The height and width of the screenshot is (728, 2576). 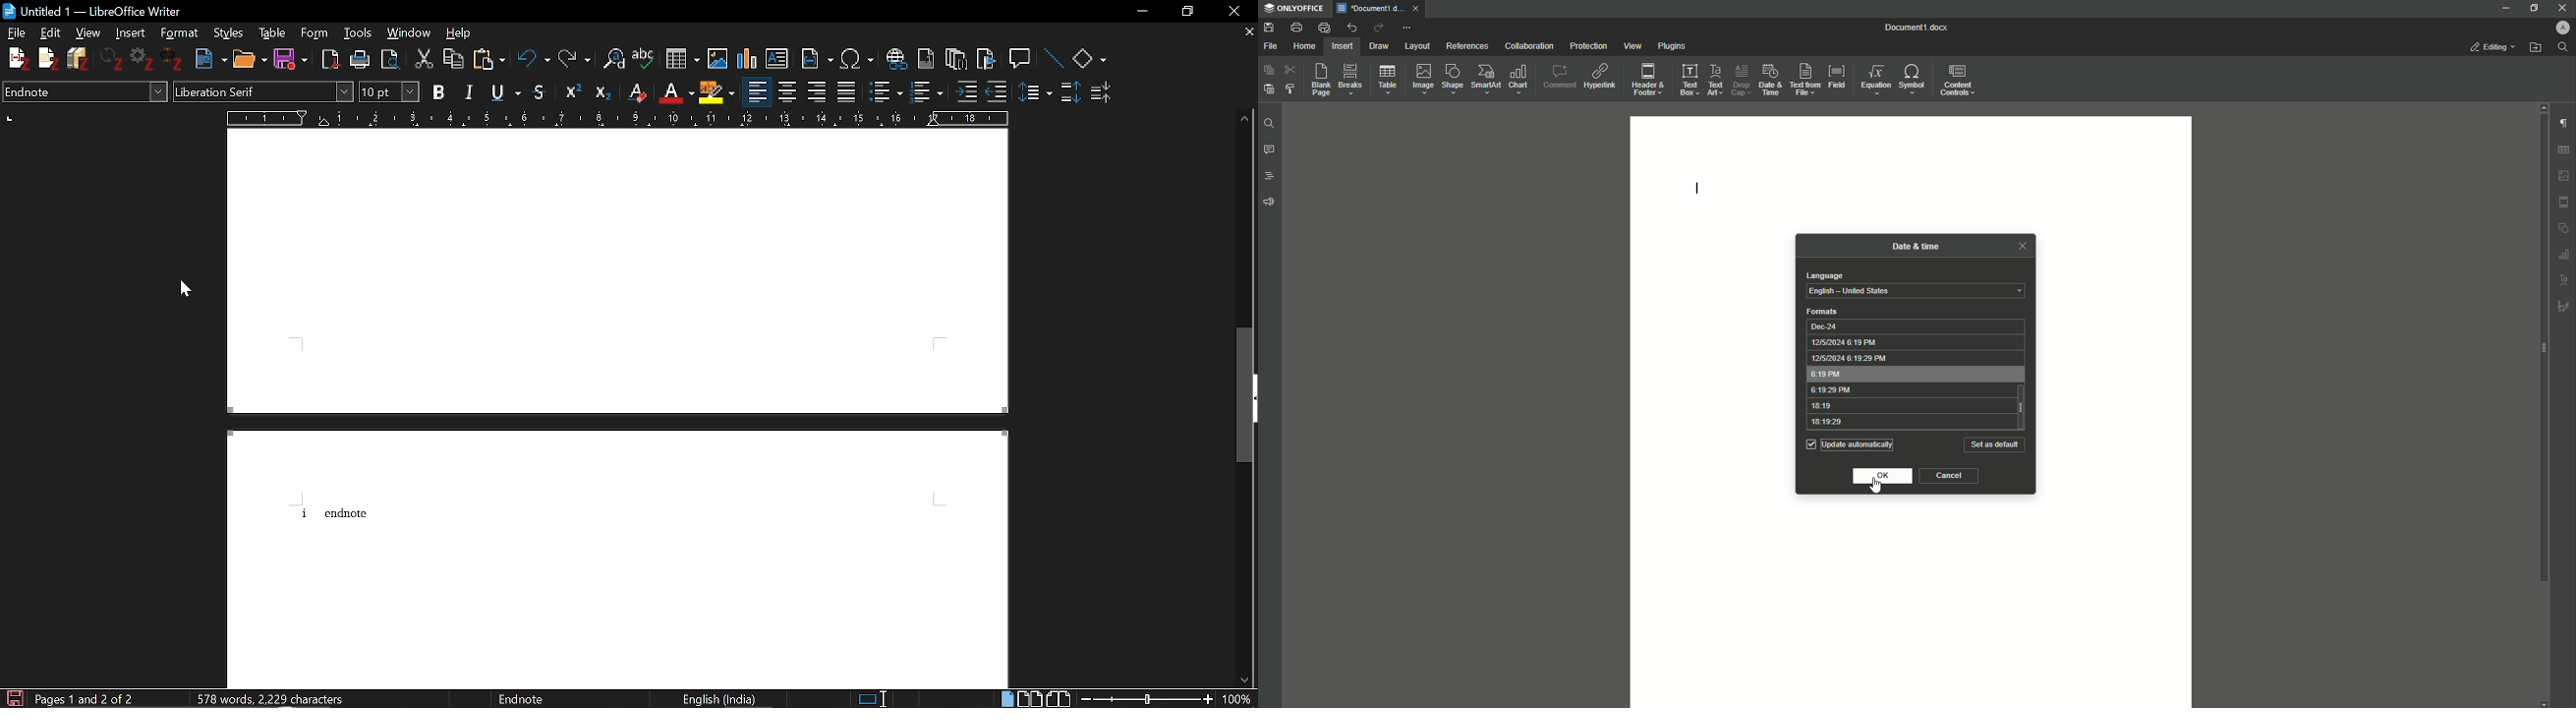 I want to click on Undo, so click(x=534, y=60).